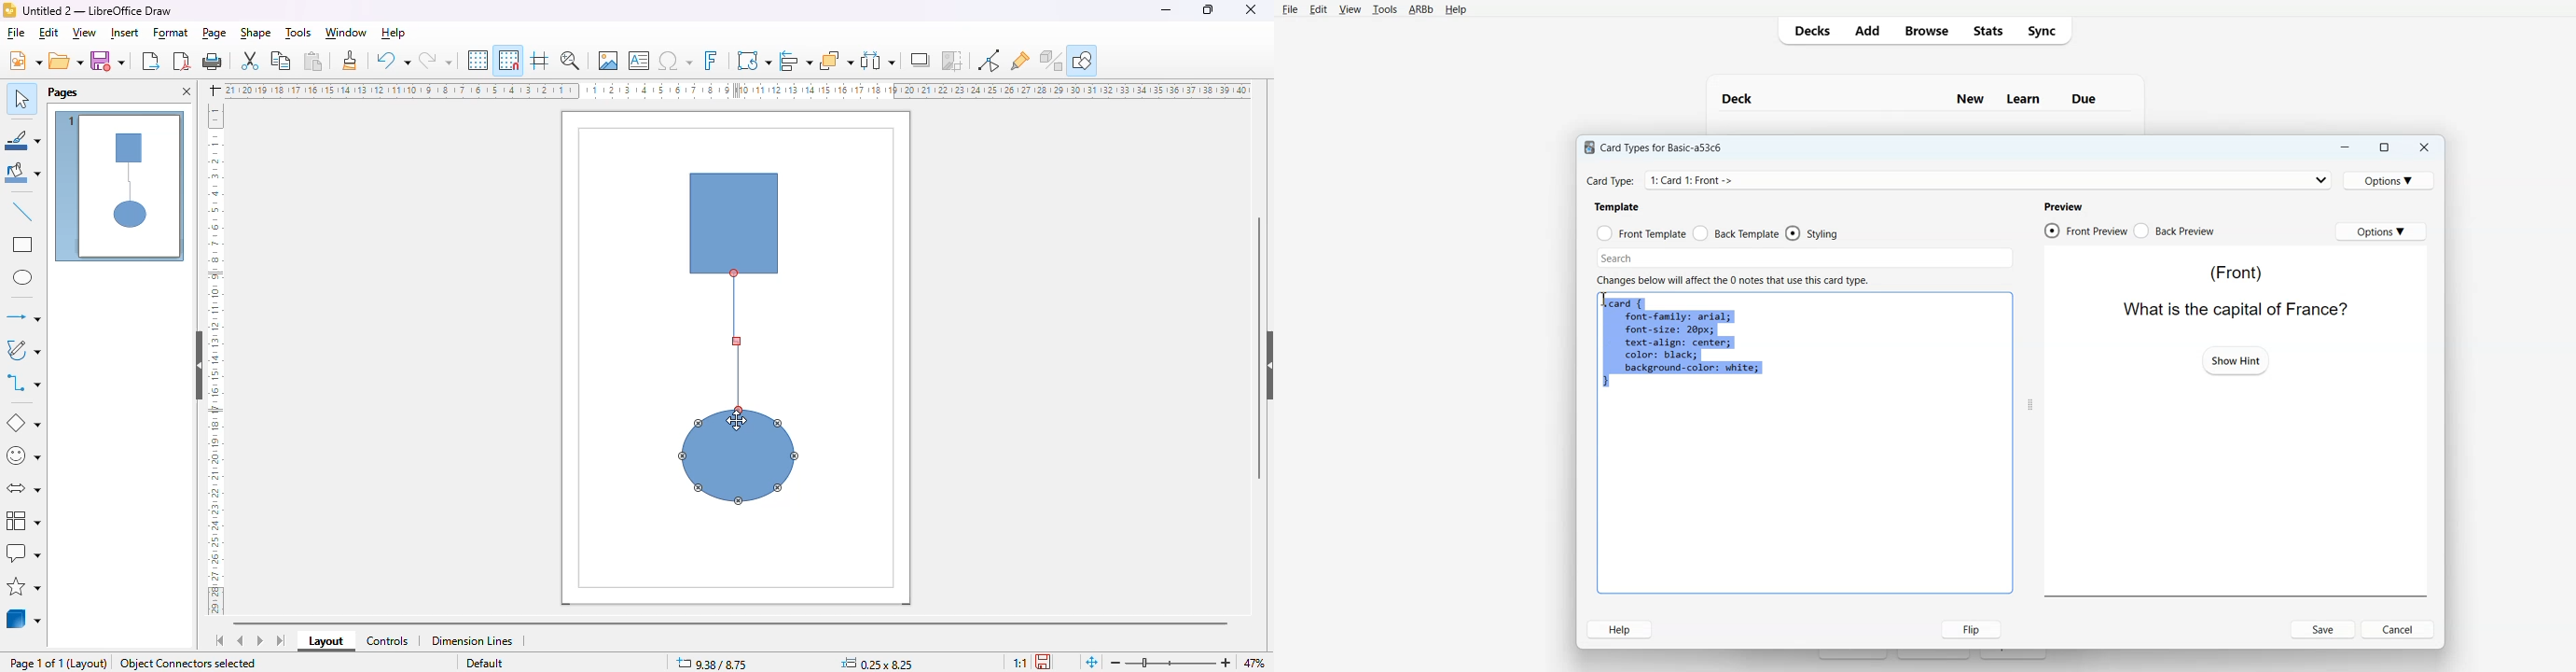  What do you see at coordinates (1968, 629) in the screenshot?
I see `Flip` at bounding box center [1968, 629].